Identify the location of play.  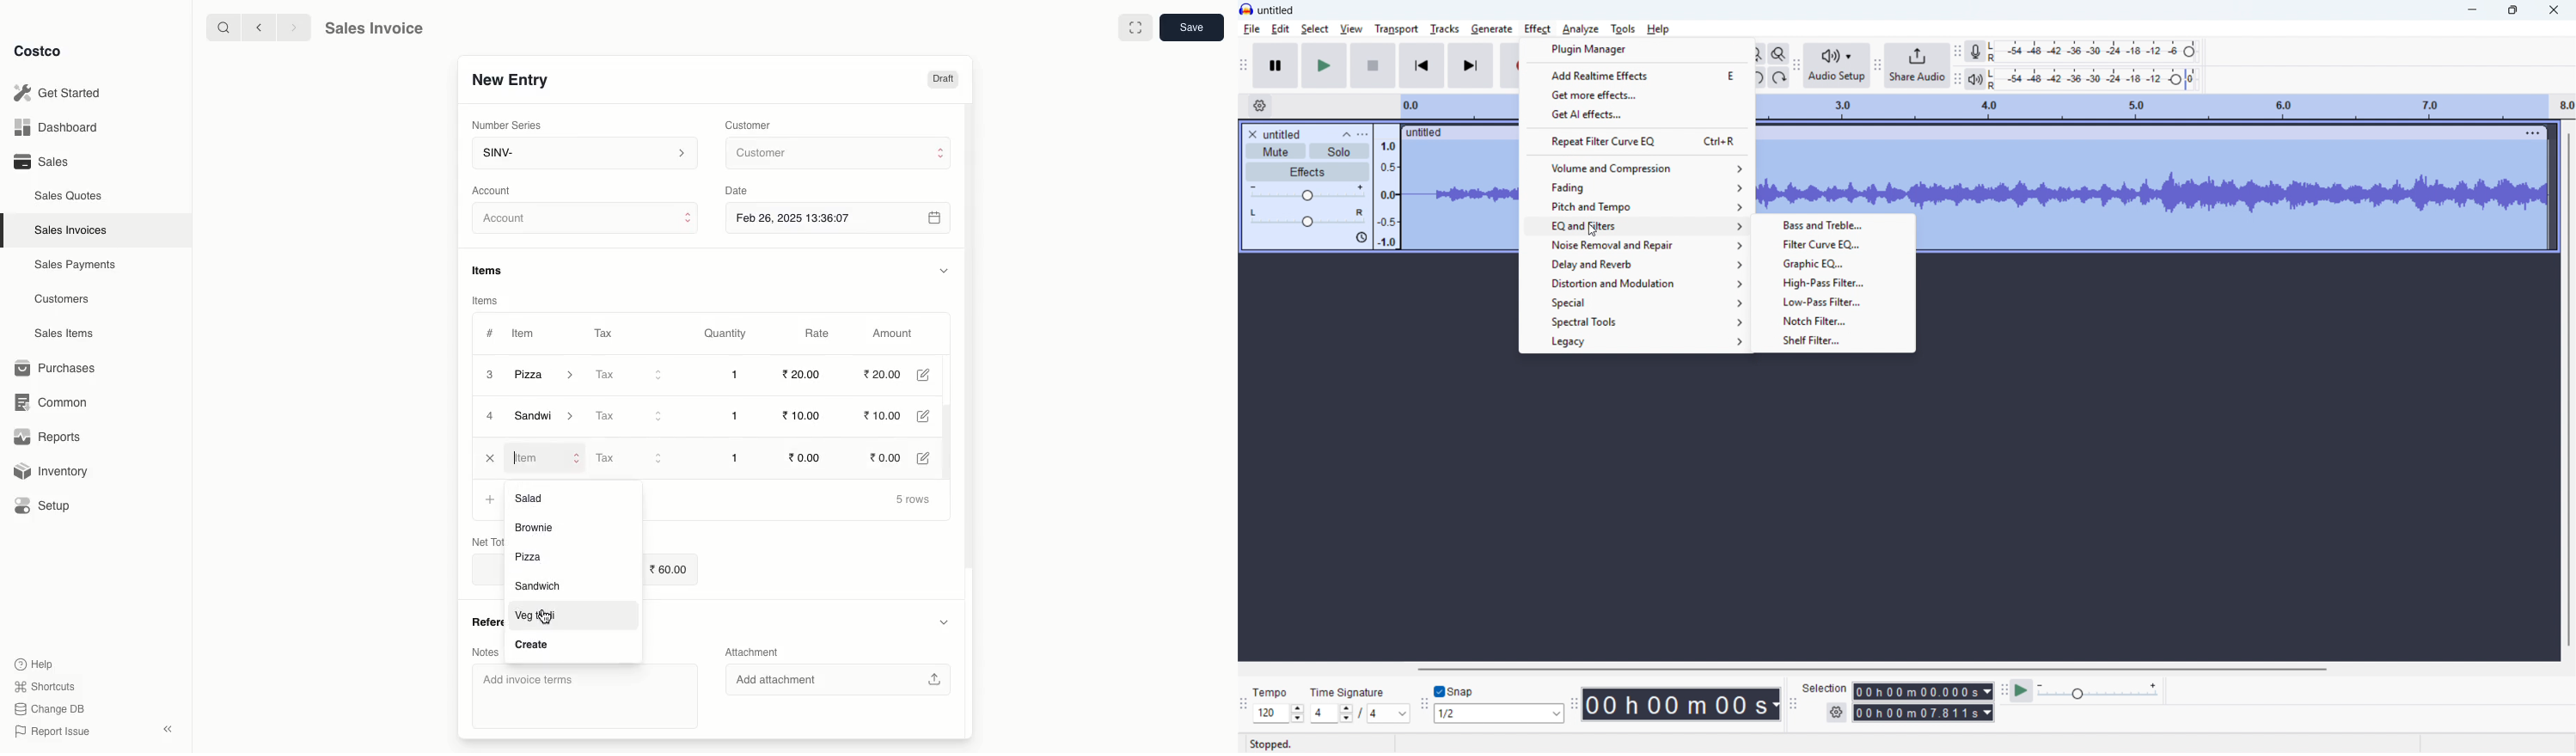
(1324, 66).